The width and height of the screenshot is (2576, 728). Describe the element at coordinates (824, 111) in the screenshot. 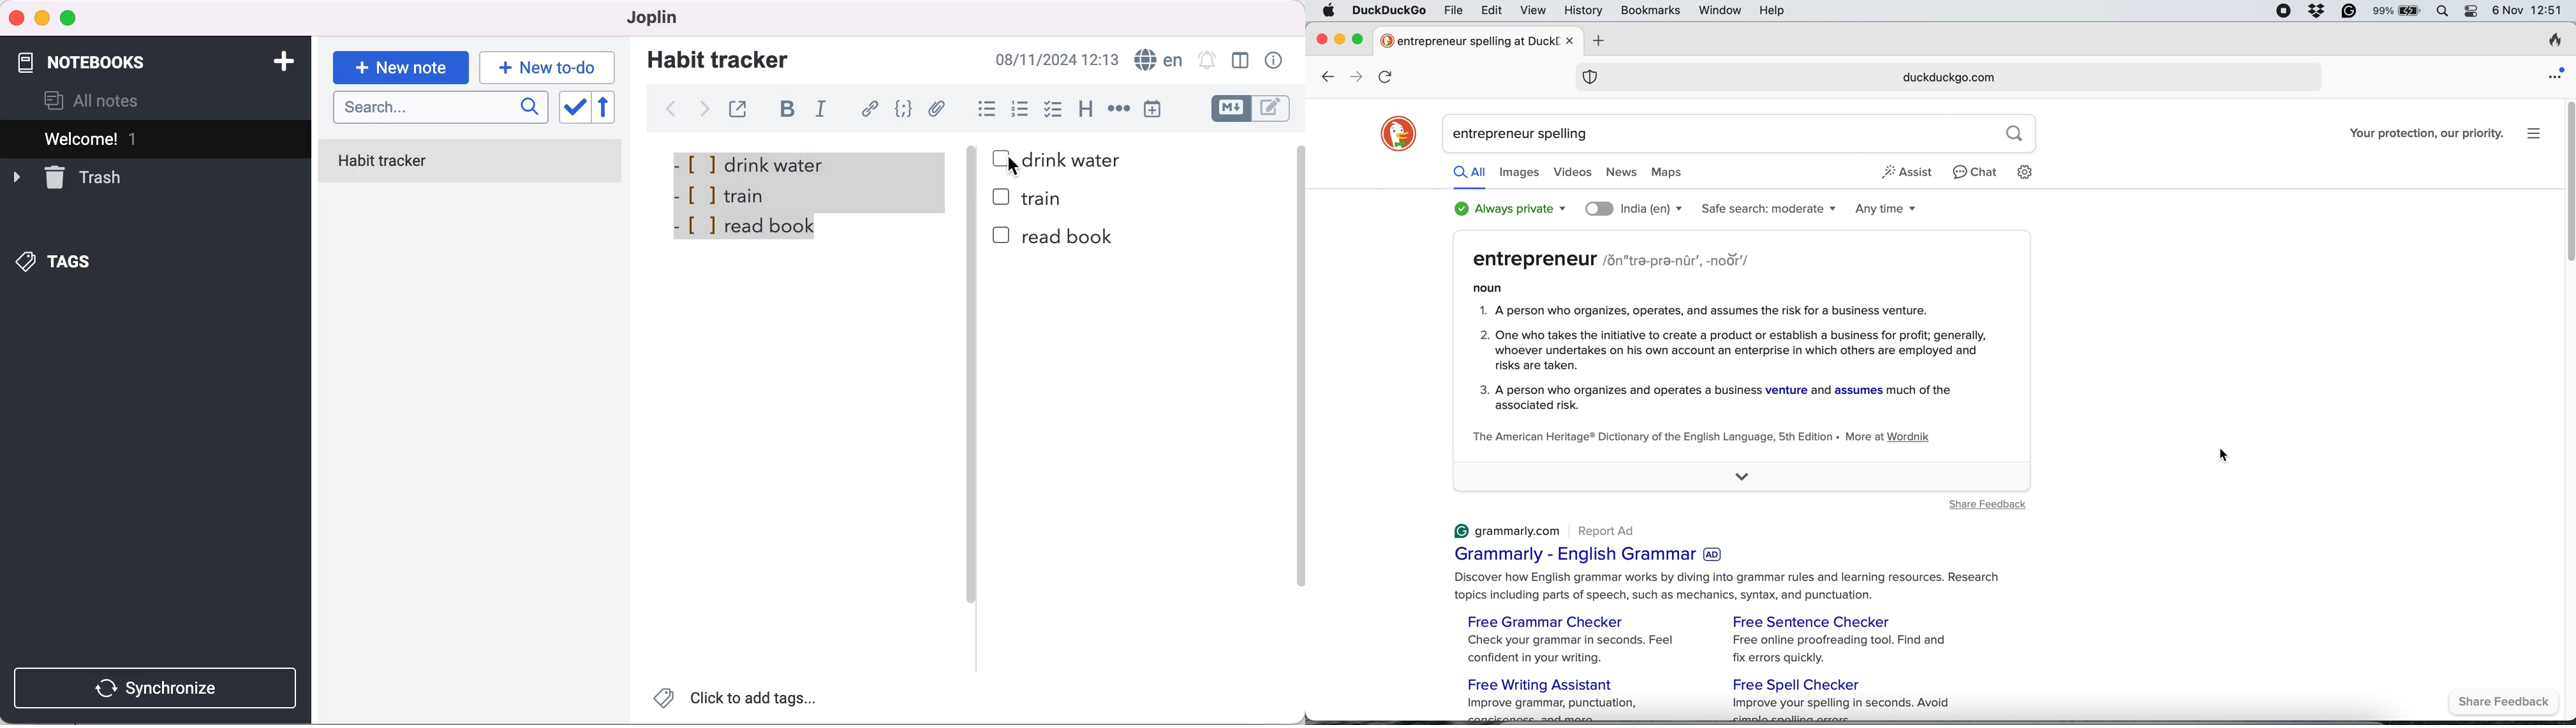

I see `italic` at that location.